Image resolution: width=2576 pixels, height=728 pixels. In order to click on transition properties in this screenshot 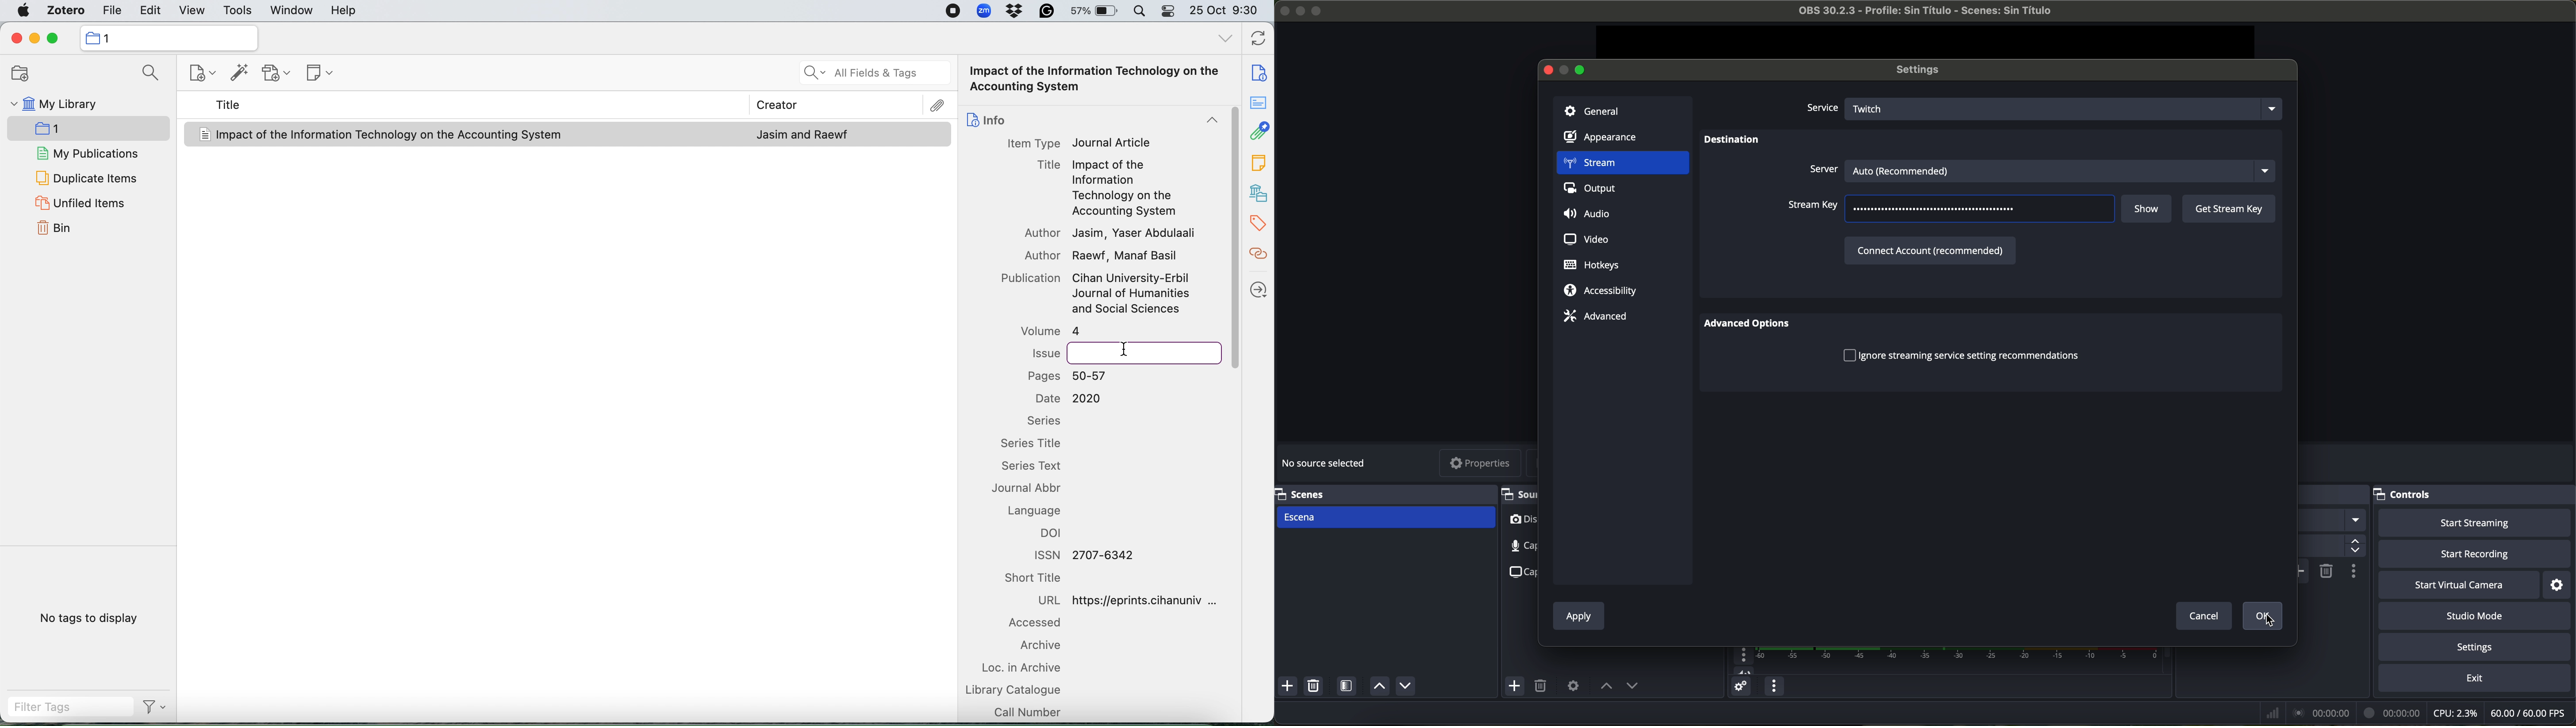, I will do `click(2353, 572)`.